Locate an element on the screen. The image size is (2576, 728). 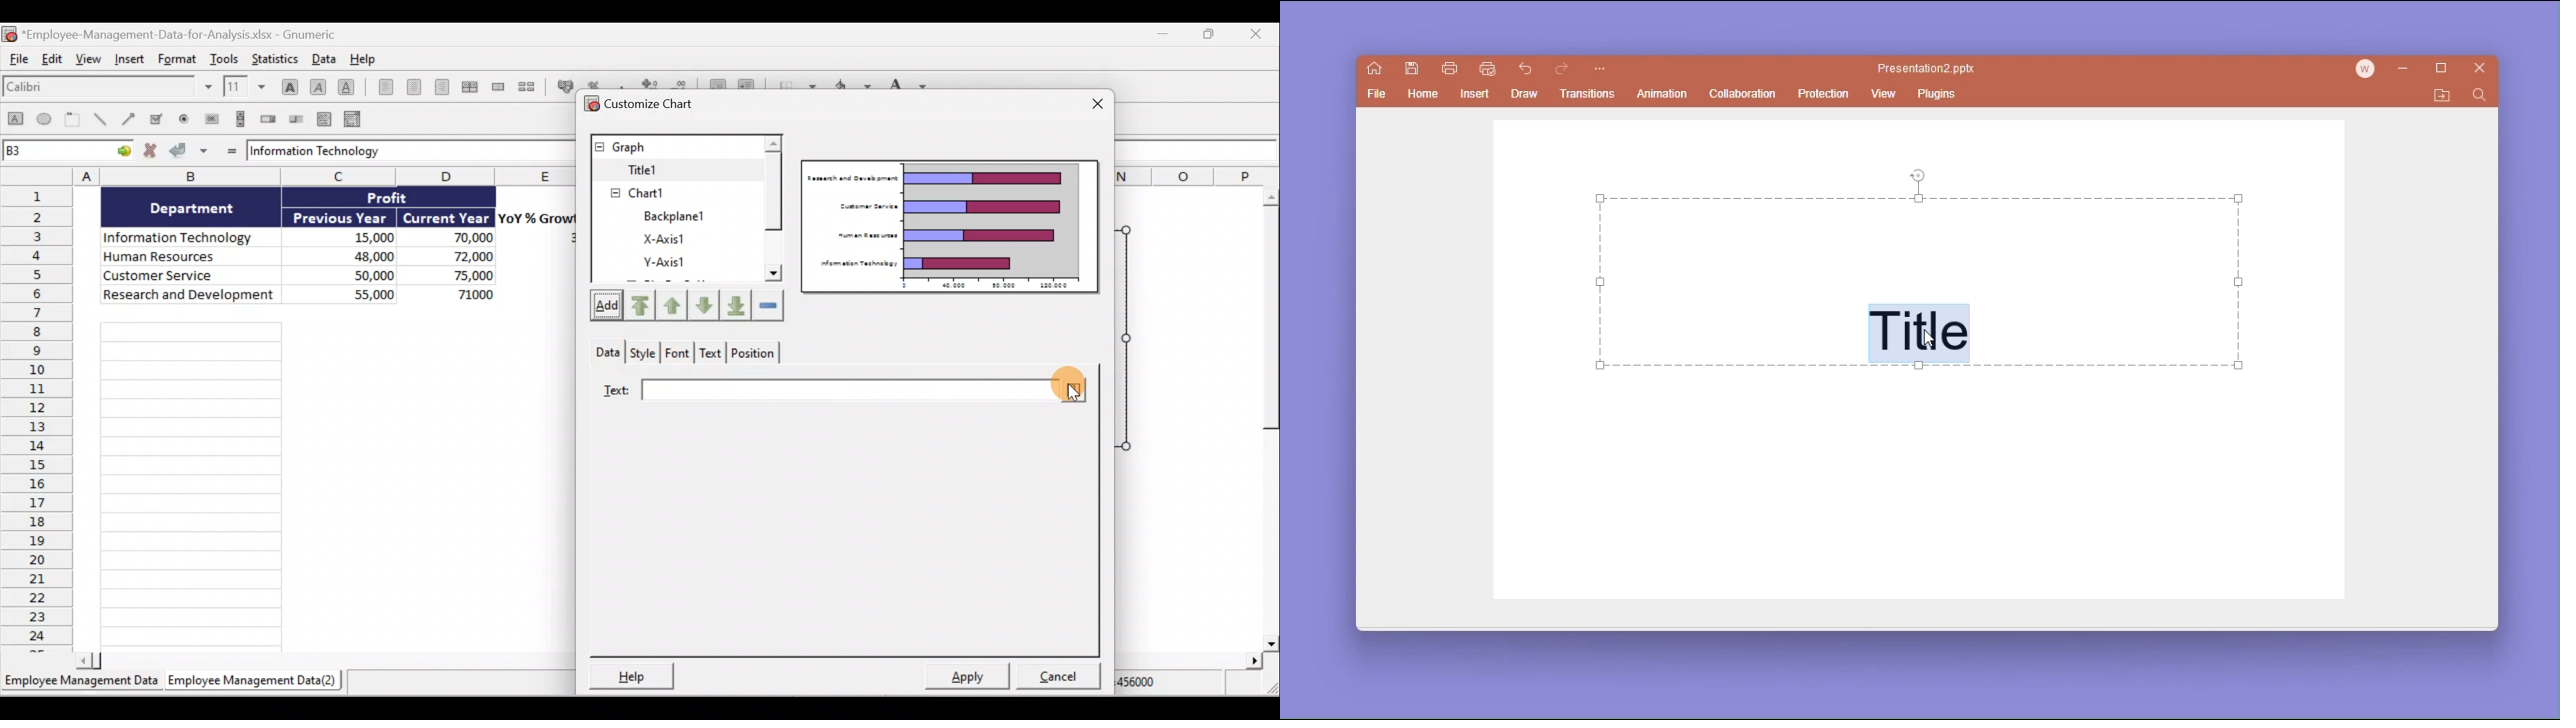
transitions is located at coordinates (1591, 94).